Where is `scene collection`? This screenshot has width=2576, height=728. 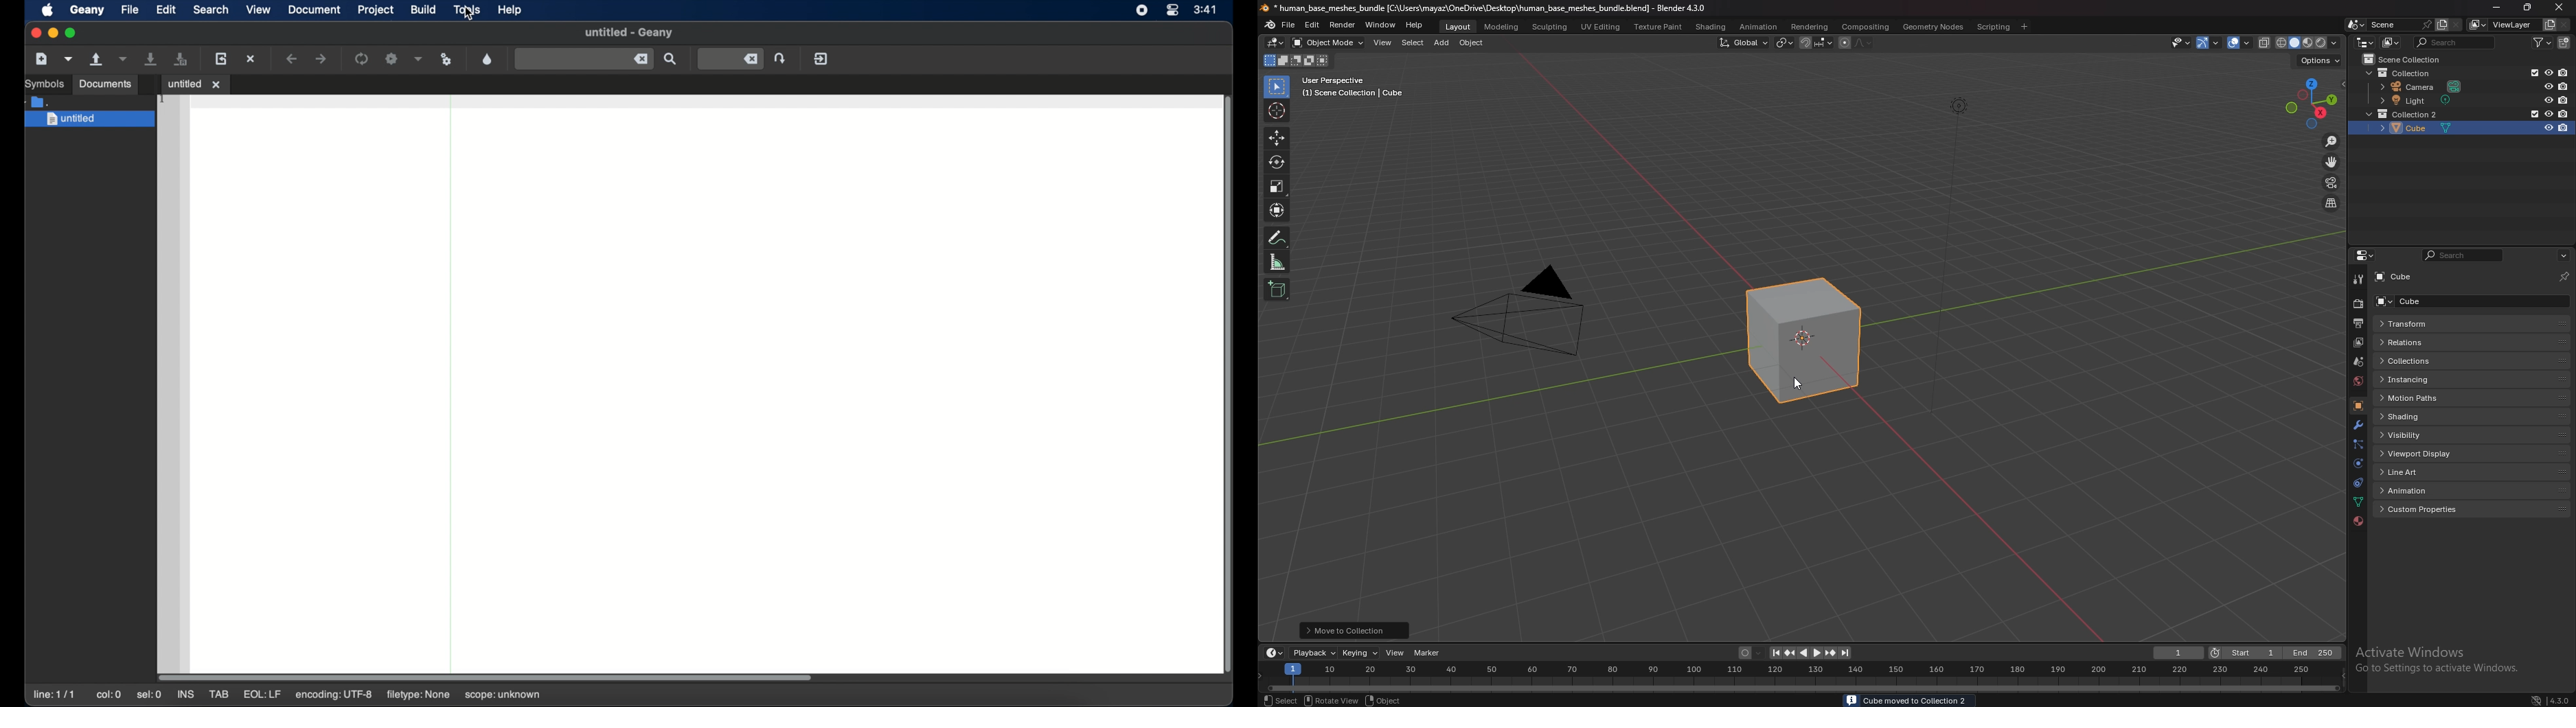
scene collection is located at coordinates (2407, 58).